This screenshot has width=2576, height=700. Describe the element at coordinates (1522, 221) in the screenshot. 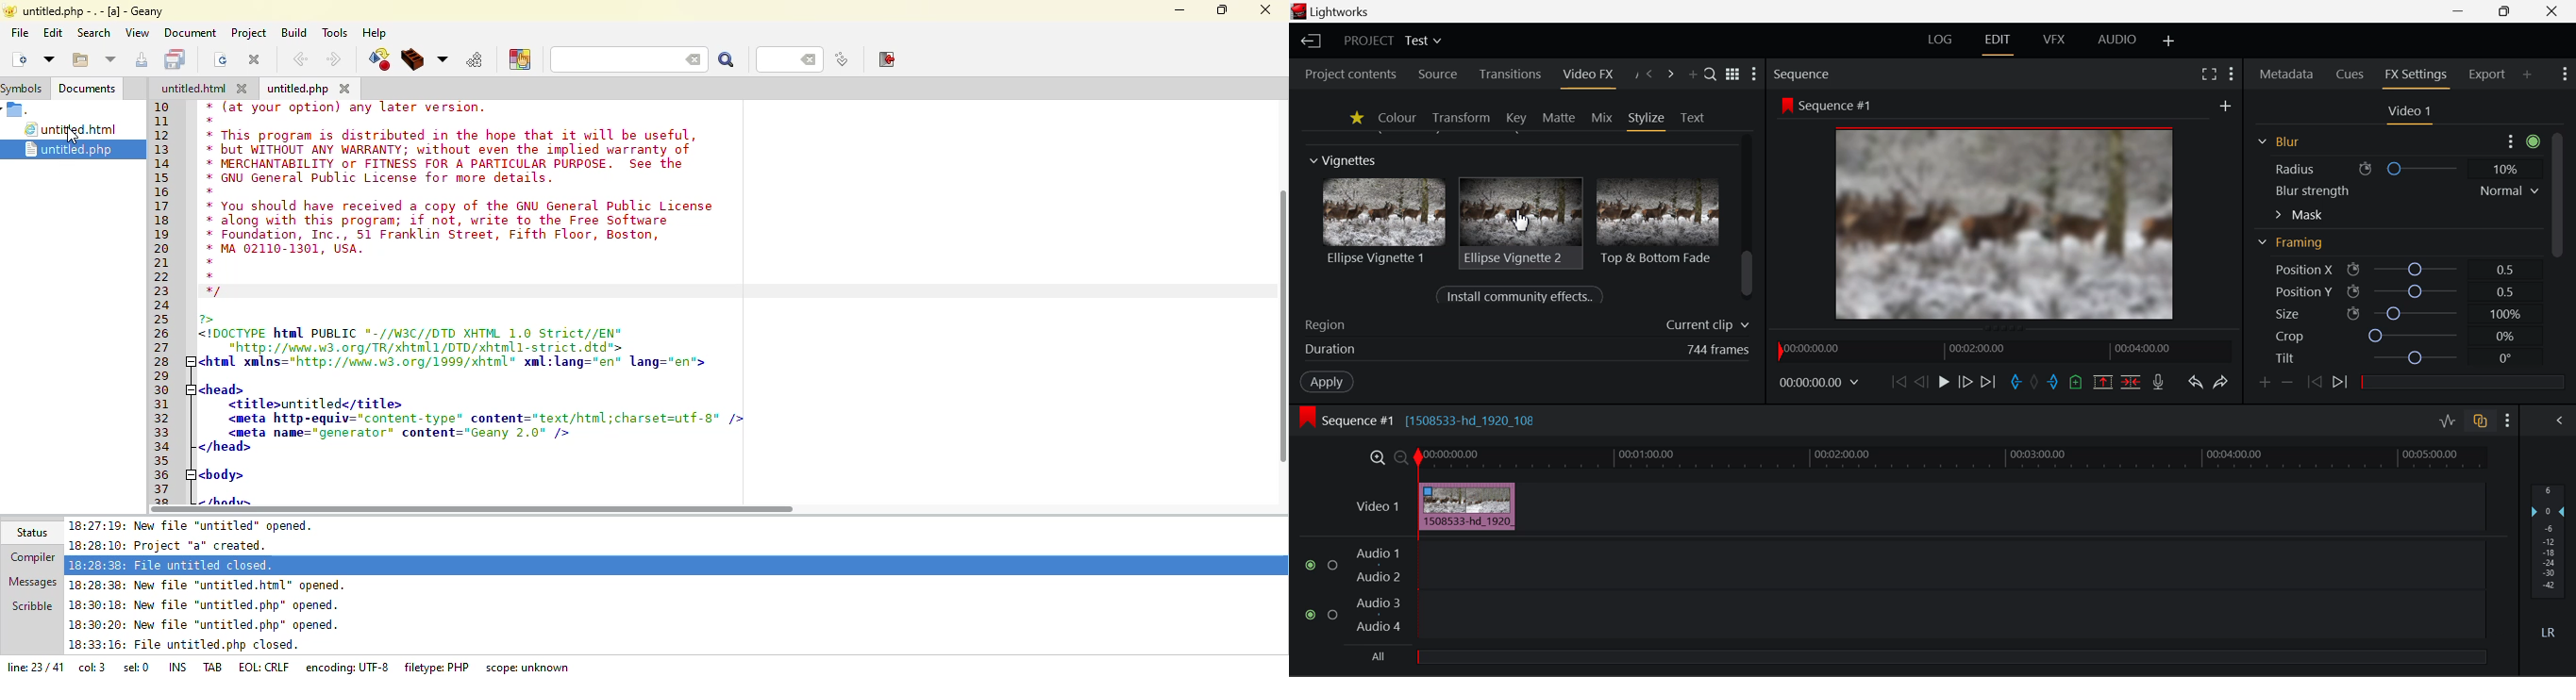

I see `Cursor MOUSE_DOWN Position` at that location.